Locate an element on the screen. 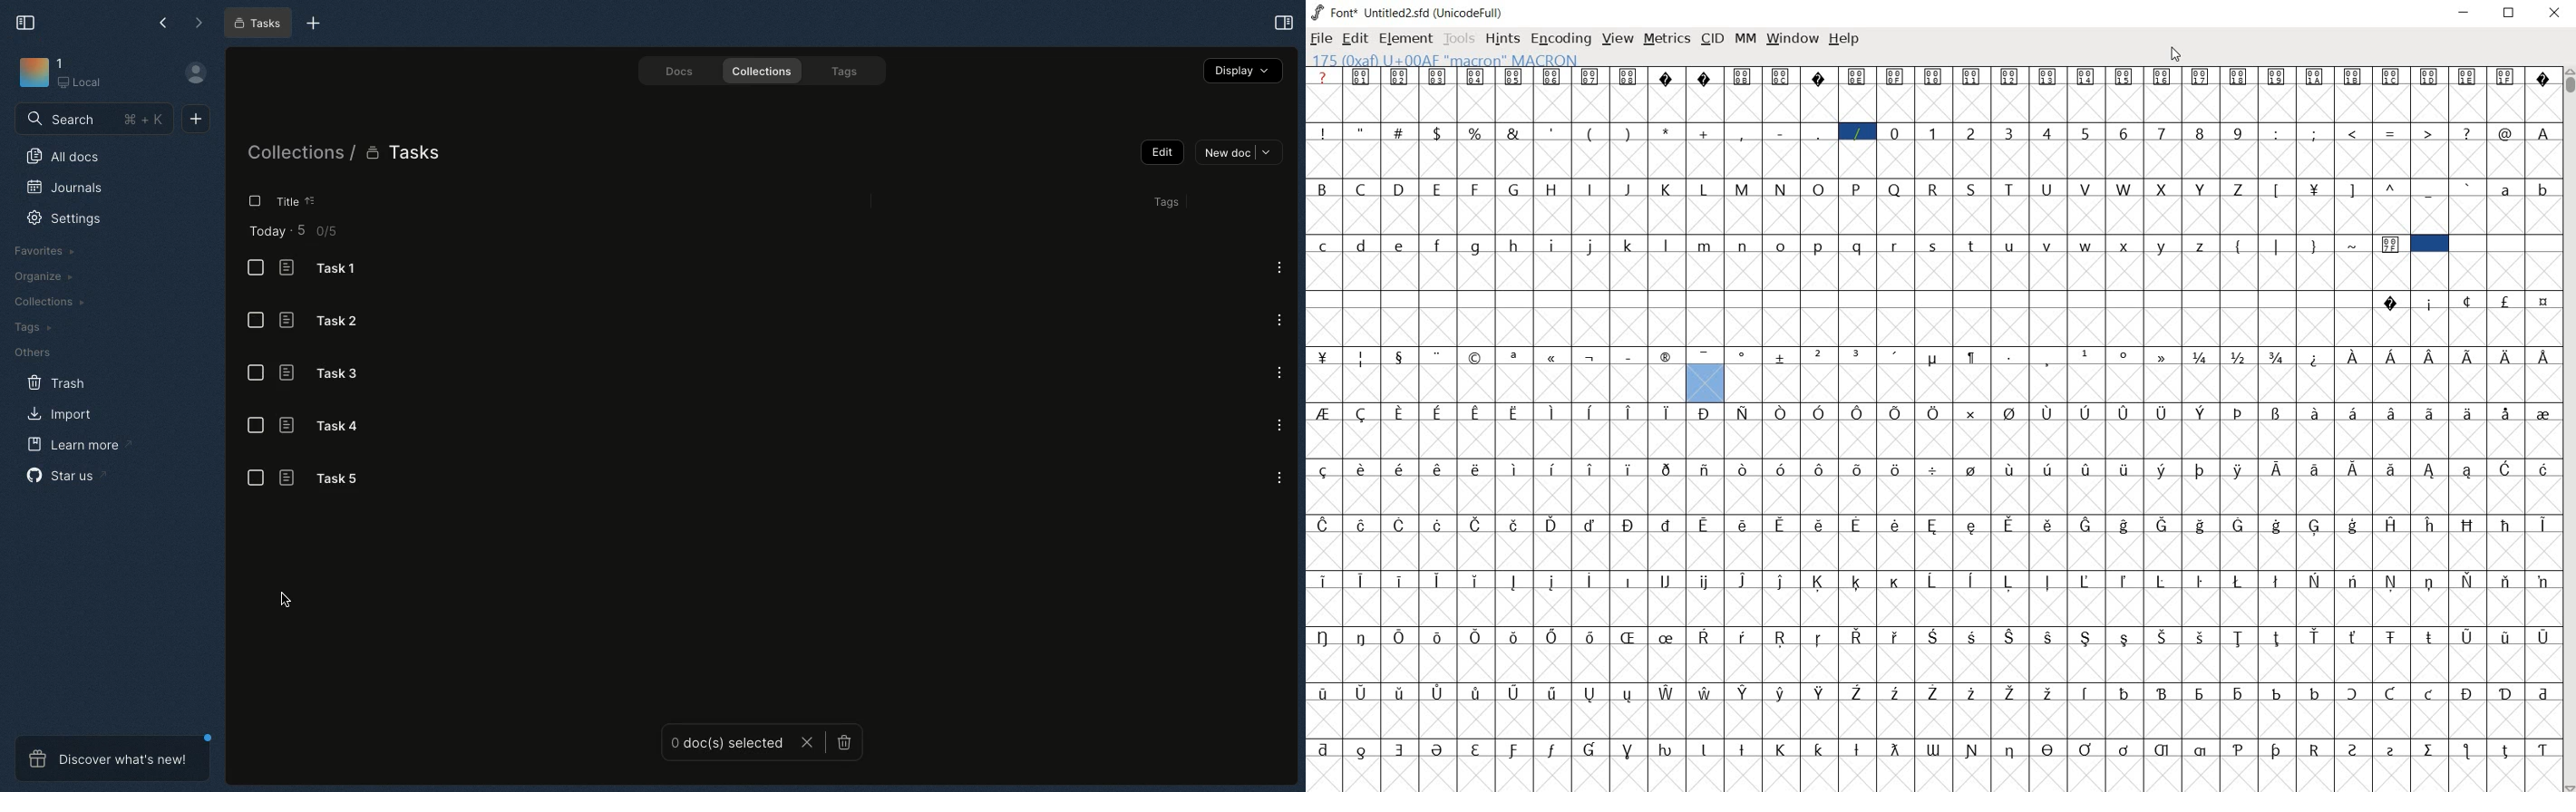 Image resolution: width=2576 pixels, height=812 pixels. Symbol is located at coordinates (1745, 356).